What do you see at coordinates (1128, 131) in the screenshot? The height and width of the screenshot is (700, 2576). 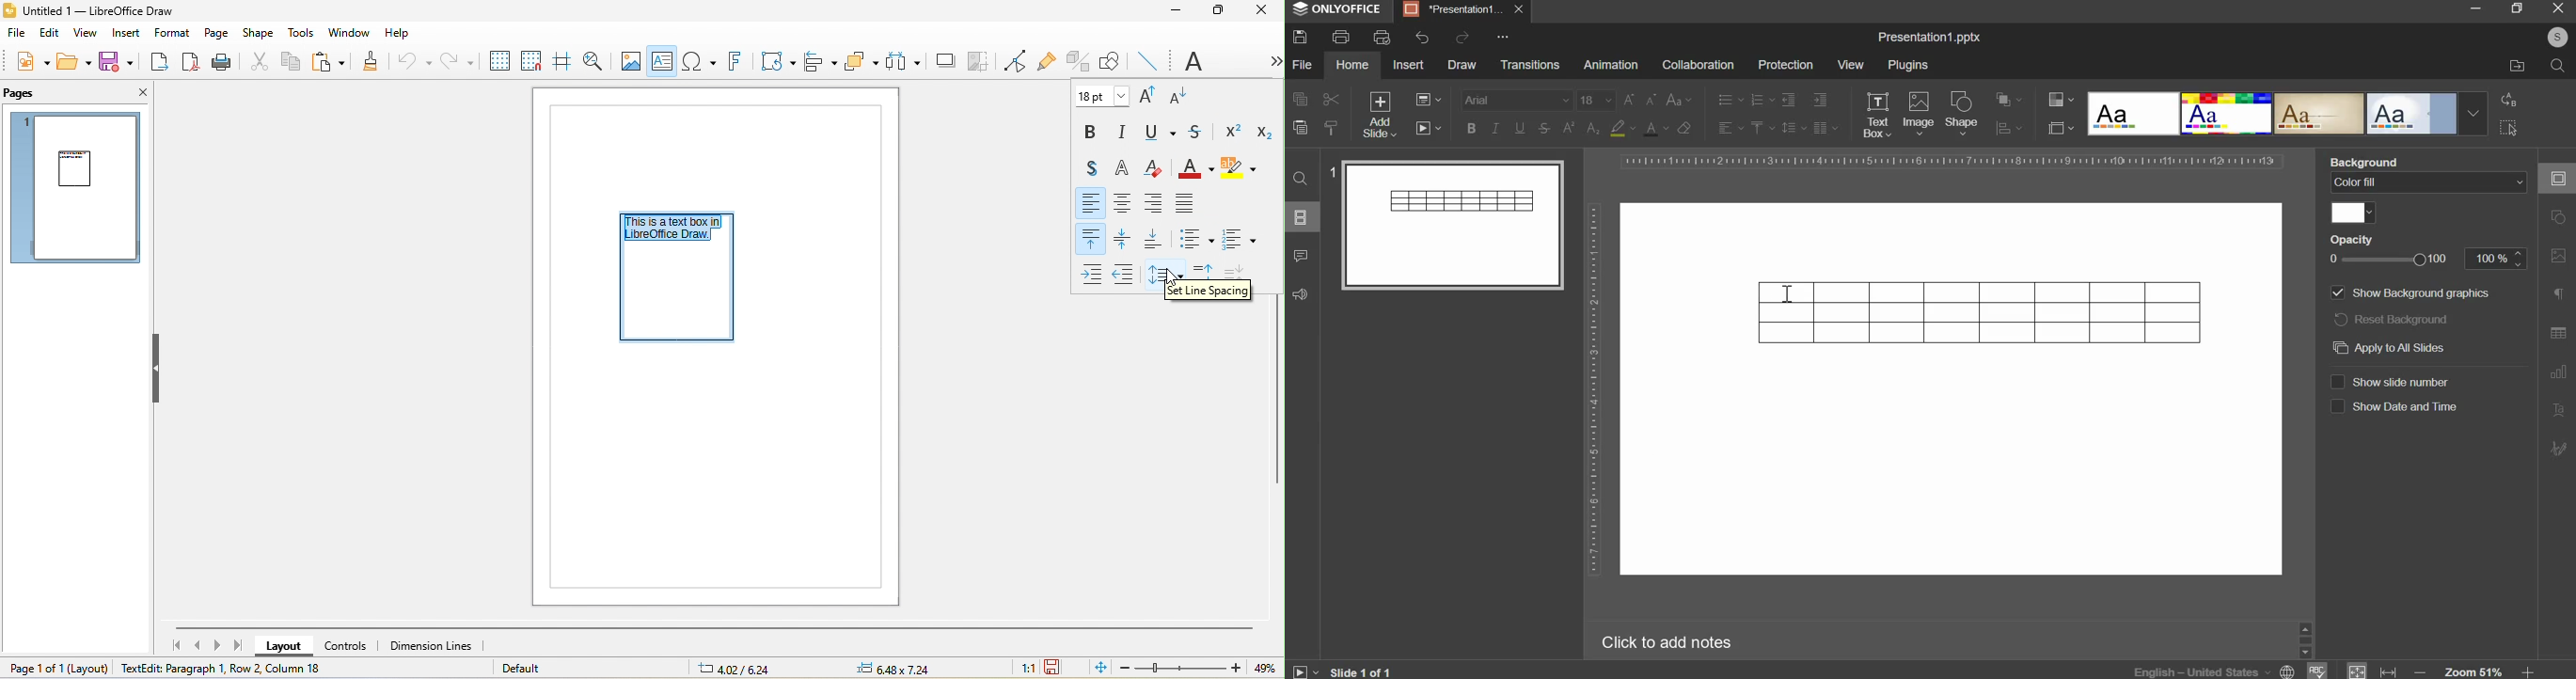 I see `italic` at bounding box center [1128, 131].